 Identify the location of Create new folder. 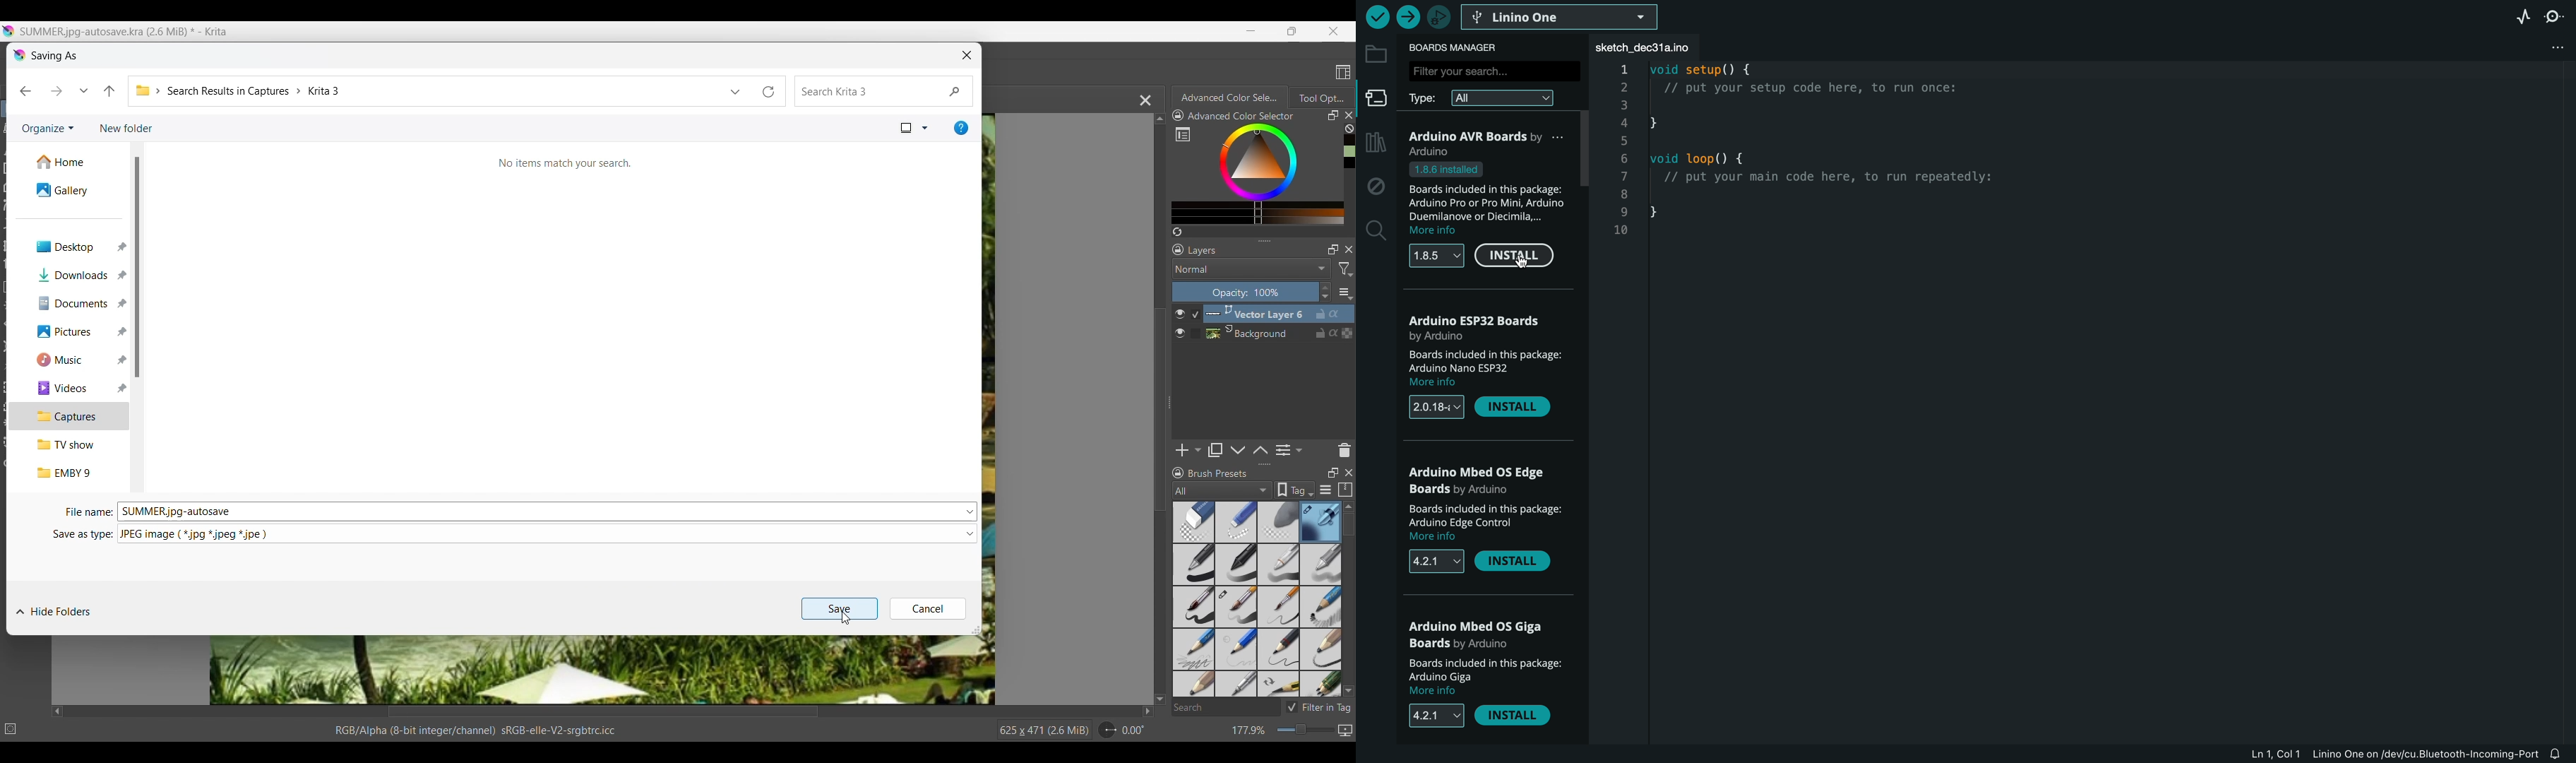
(127, 128).